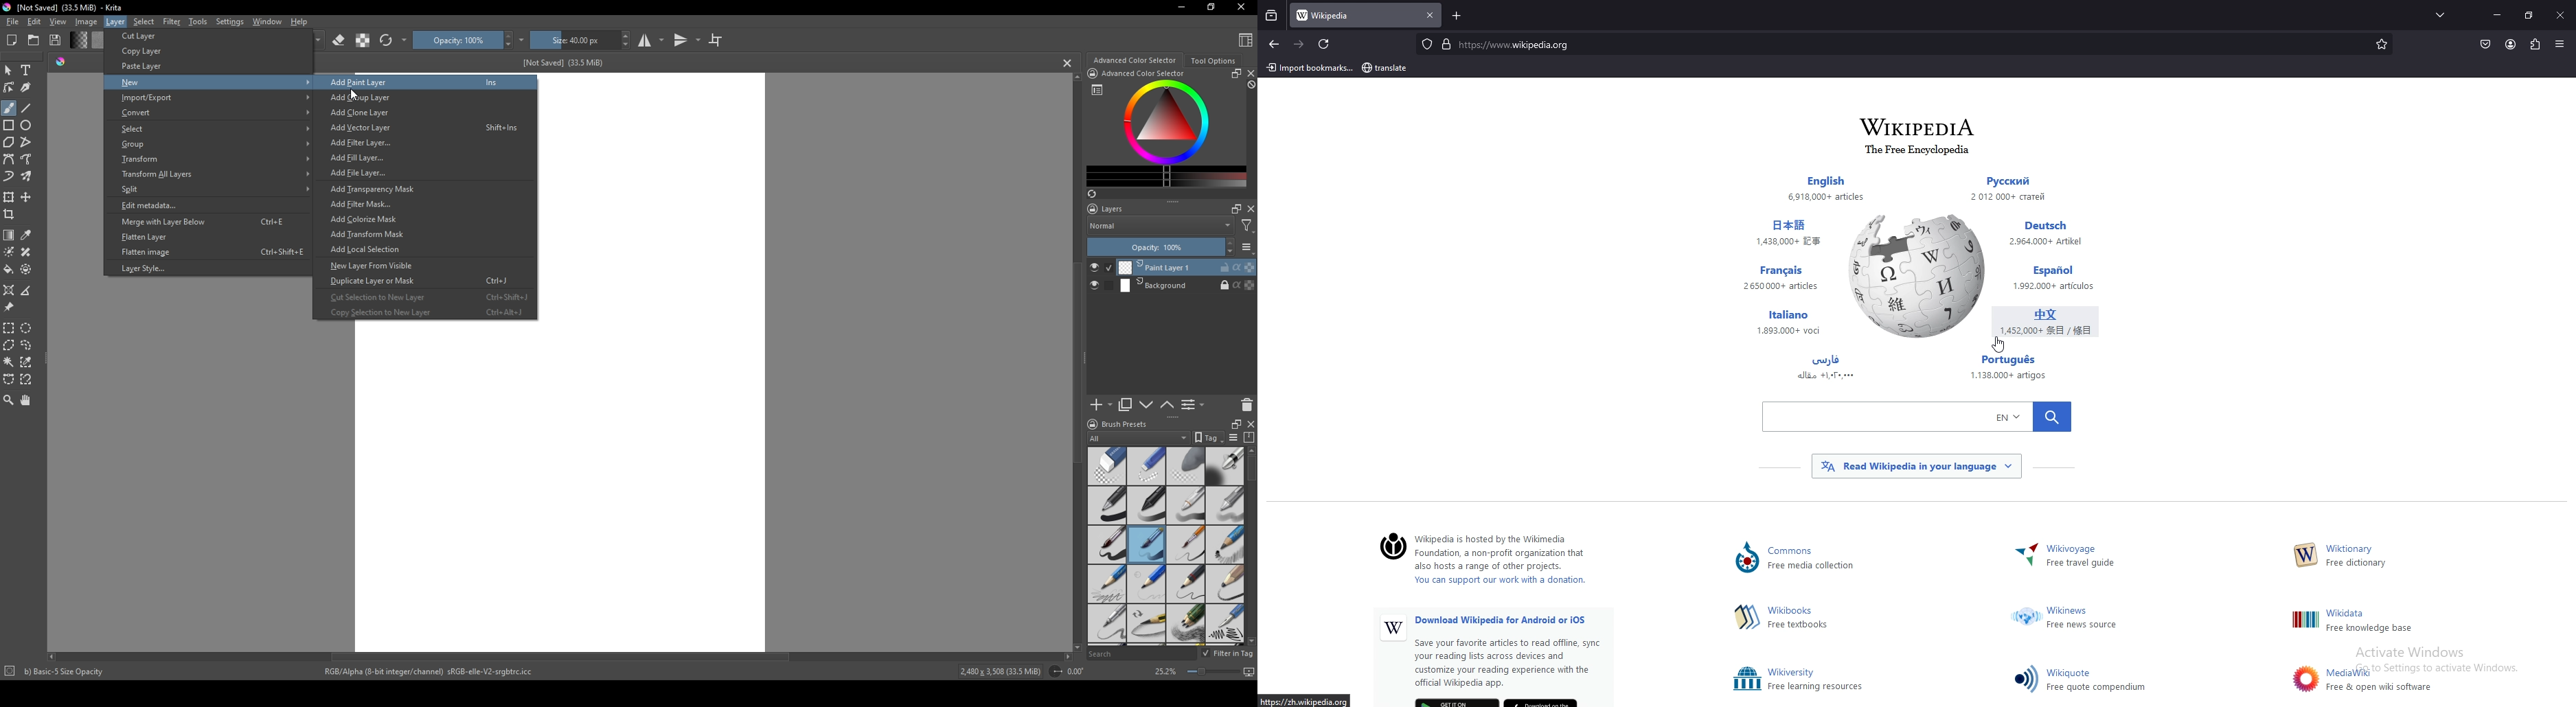 The width and height of the screenshot is (2576, 728). Describe the element at coordinates (1225, 583) in the screenshot. I see `pencil` at that location.